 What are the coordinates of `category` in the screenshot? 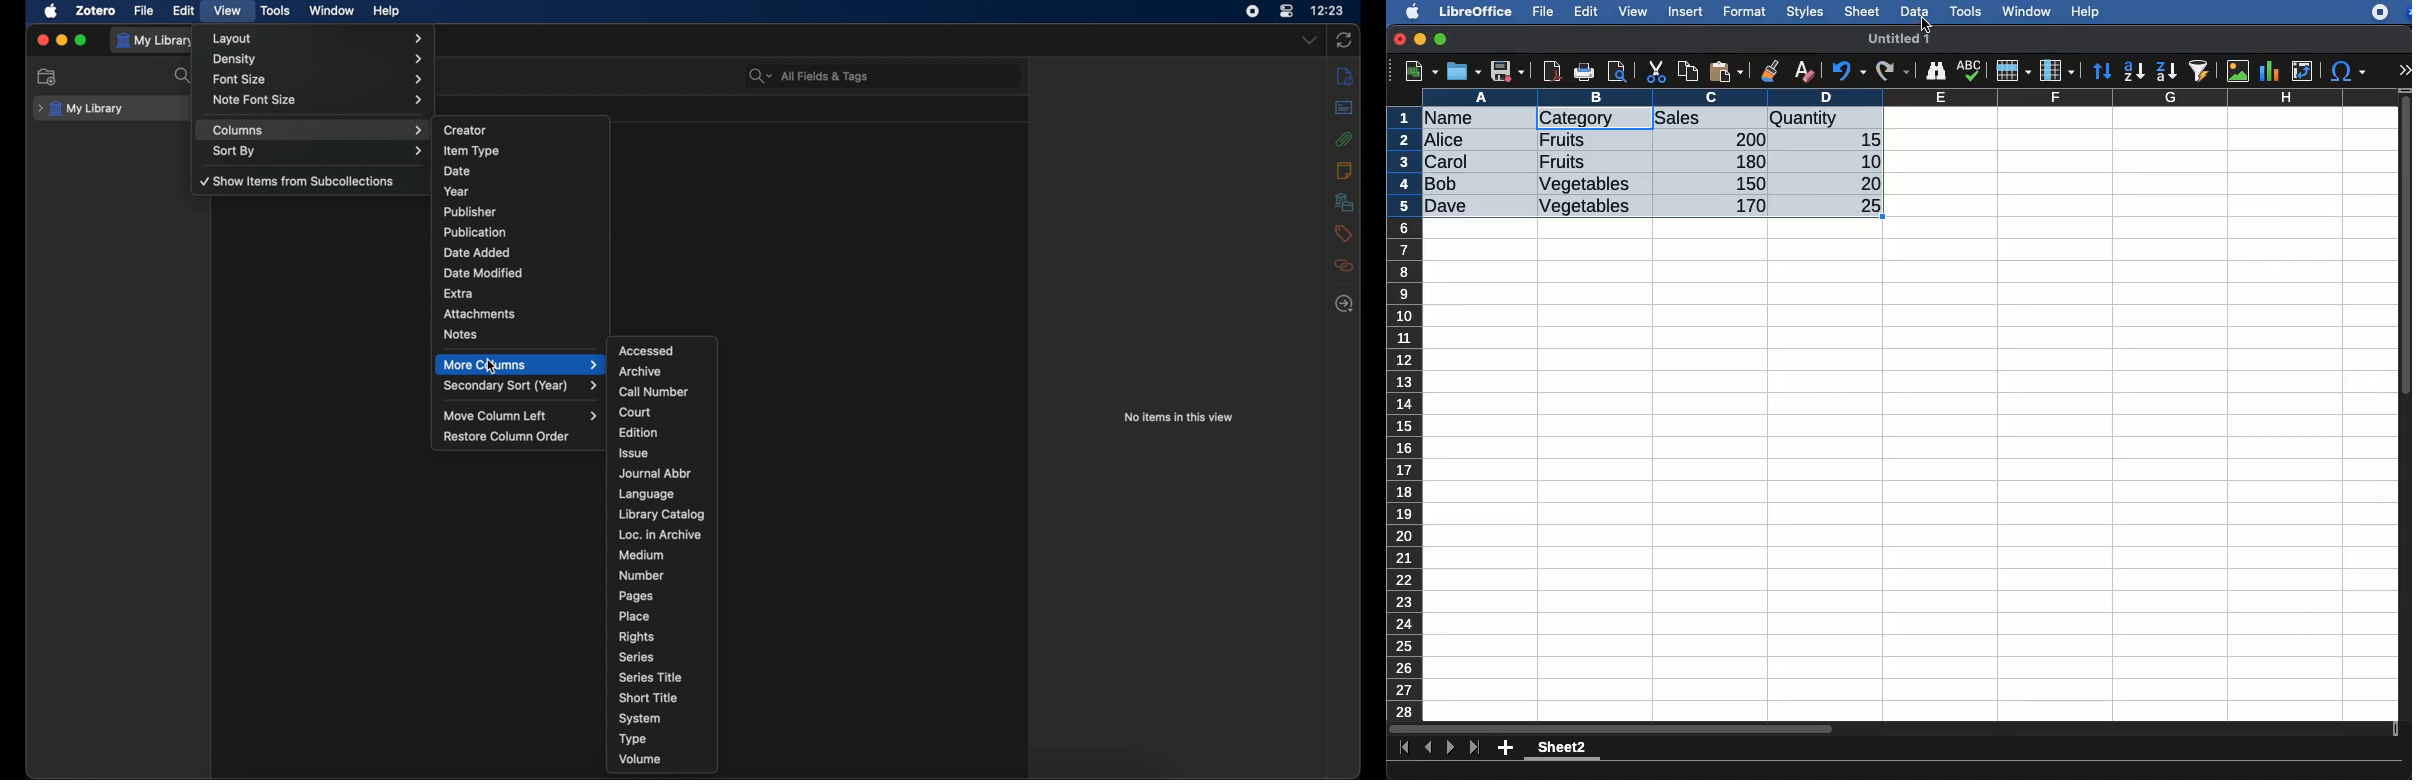 It's located at (1576, 119).